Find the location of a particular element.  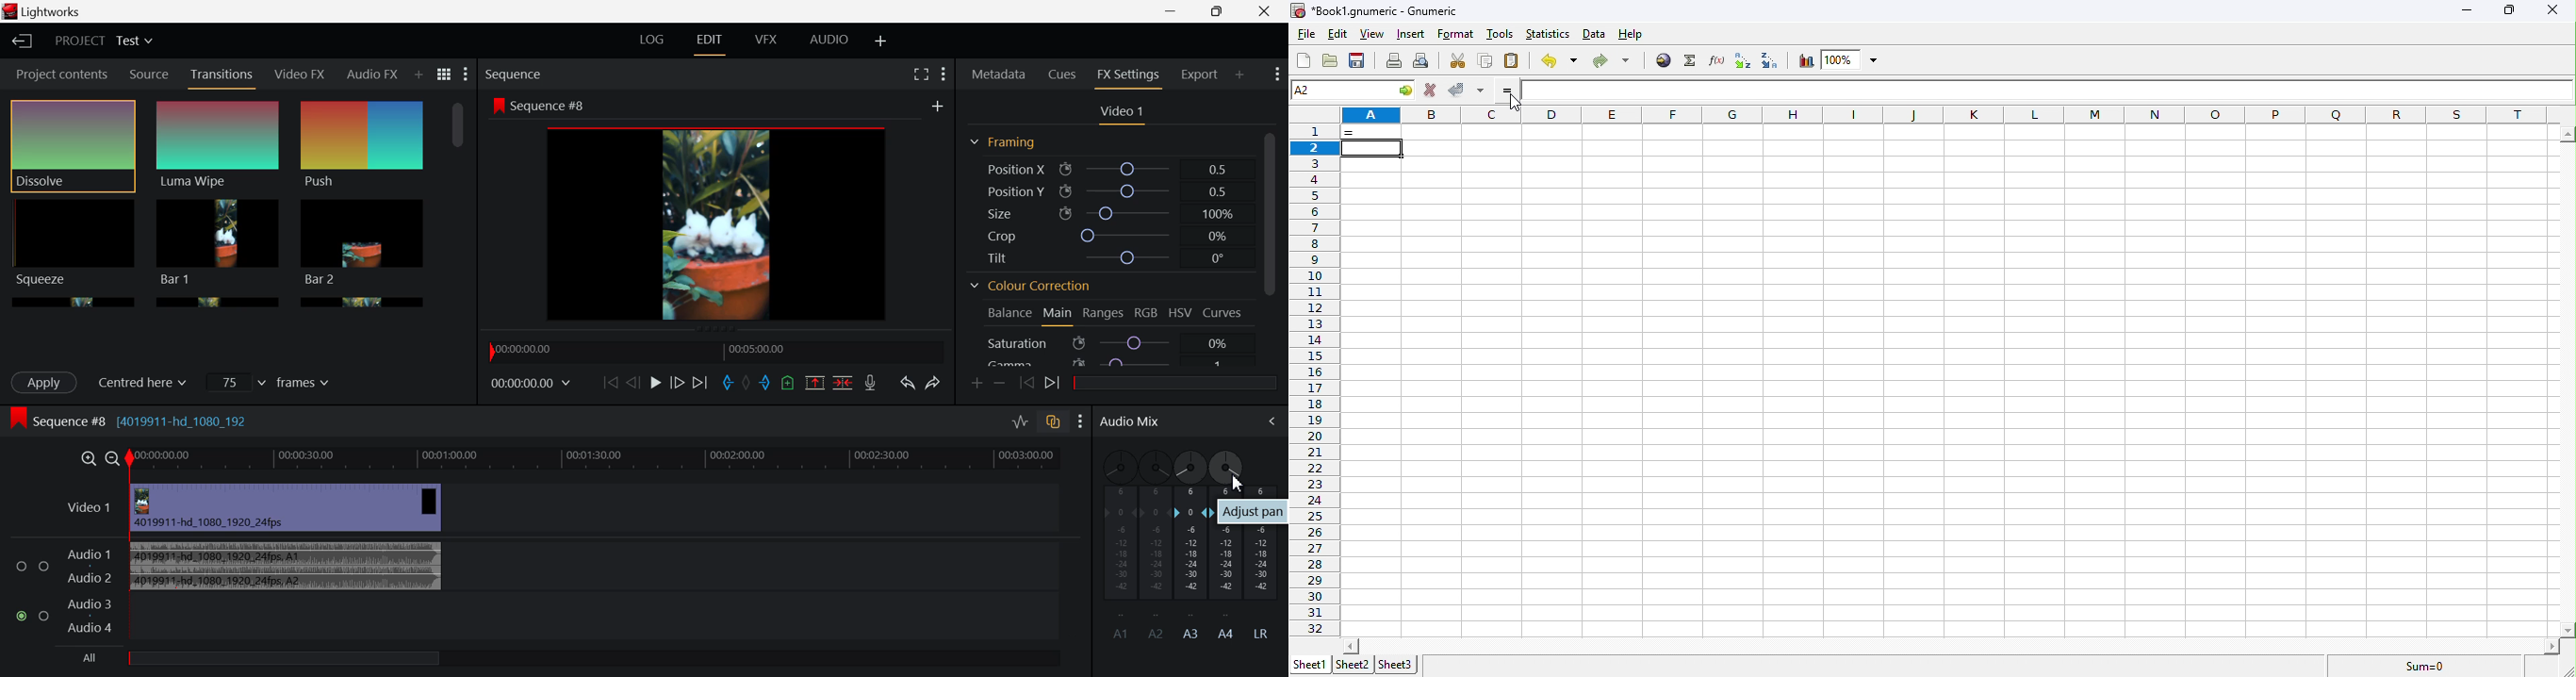

Show Settings is located at coordinates (943, 74).